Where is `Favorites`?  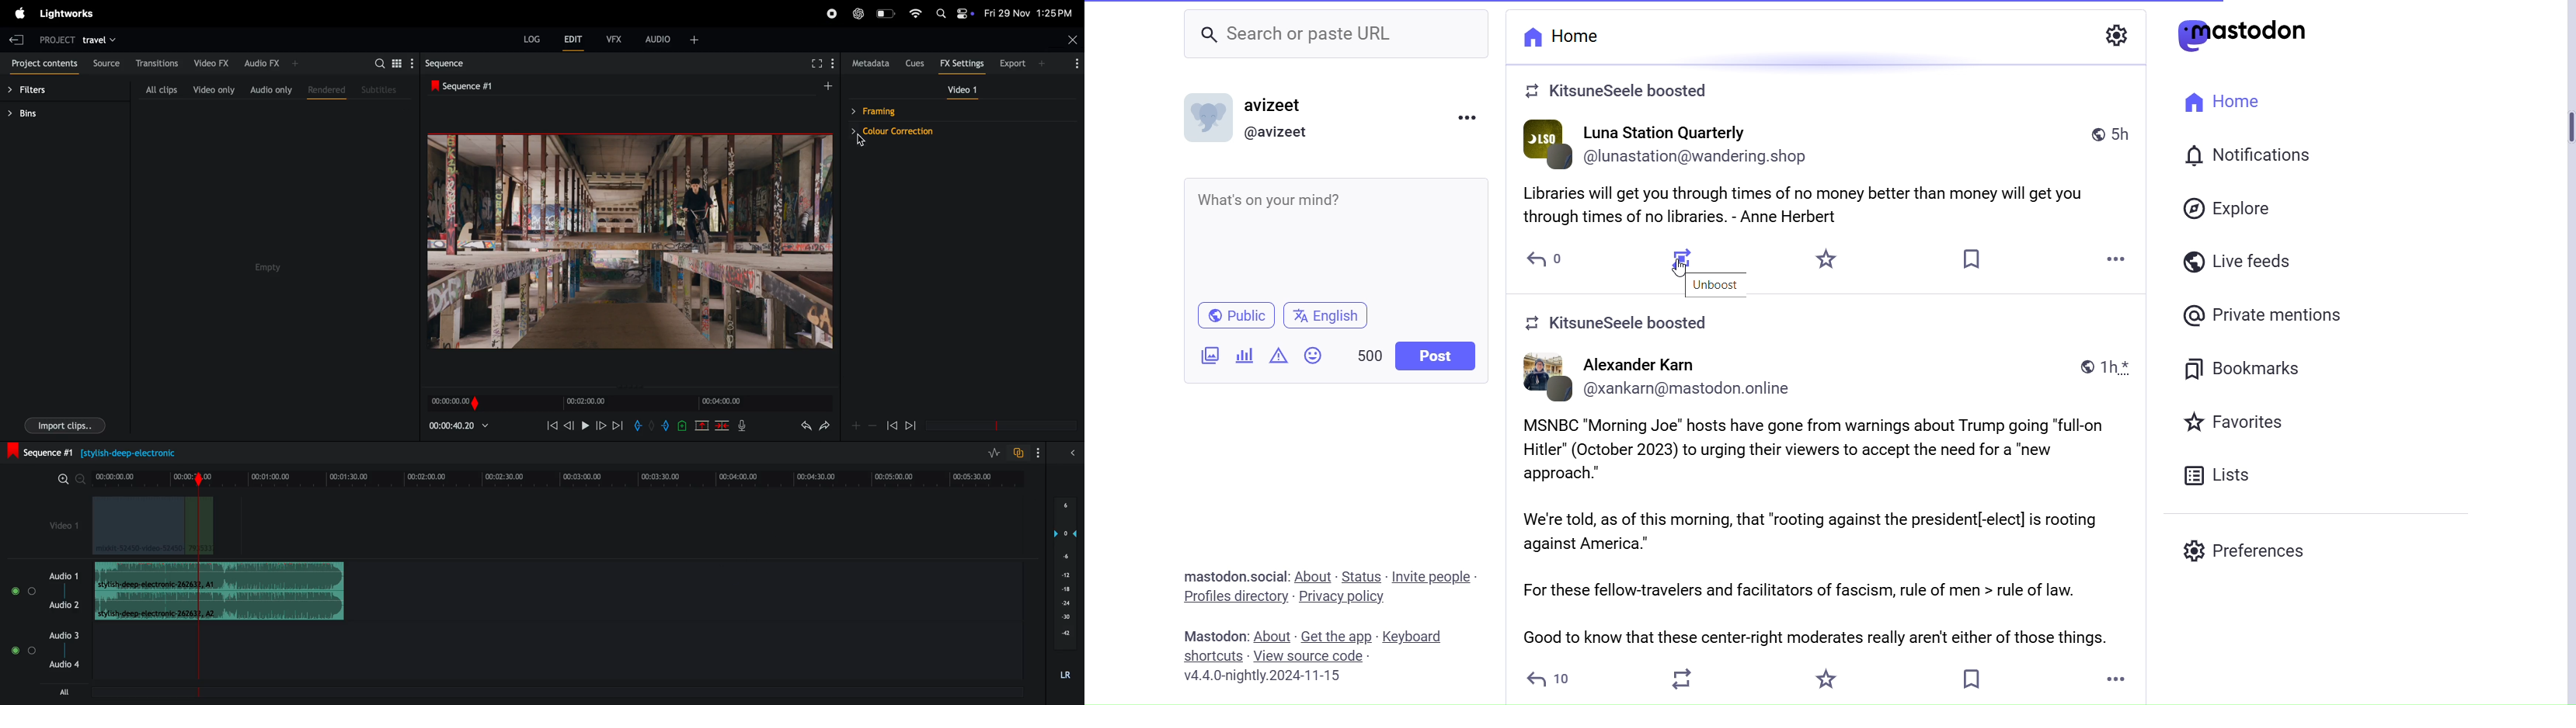
Favorites is located at coordinates (2239, 425).